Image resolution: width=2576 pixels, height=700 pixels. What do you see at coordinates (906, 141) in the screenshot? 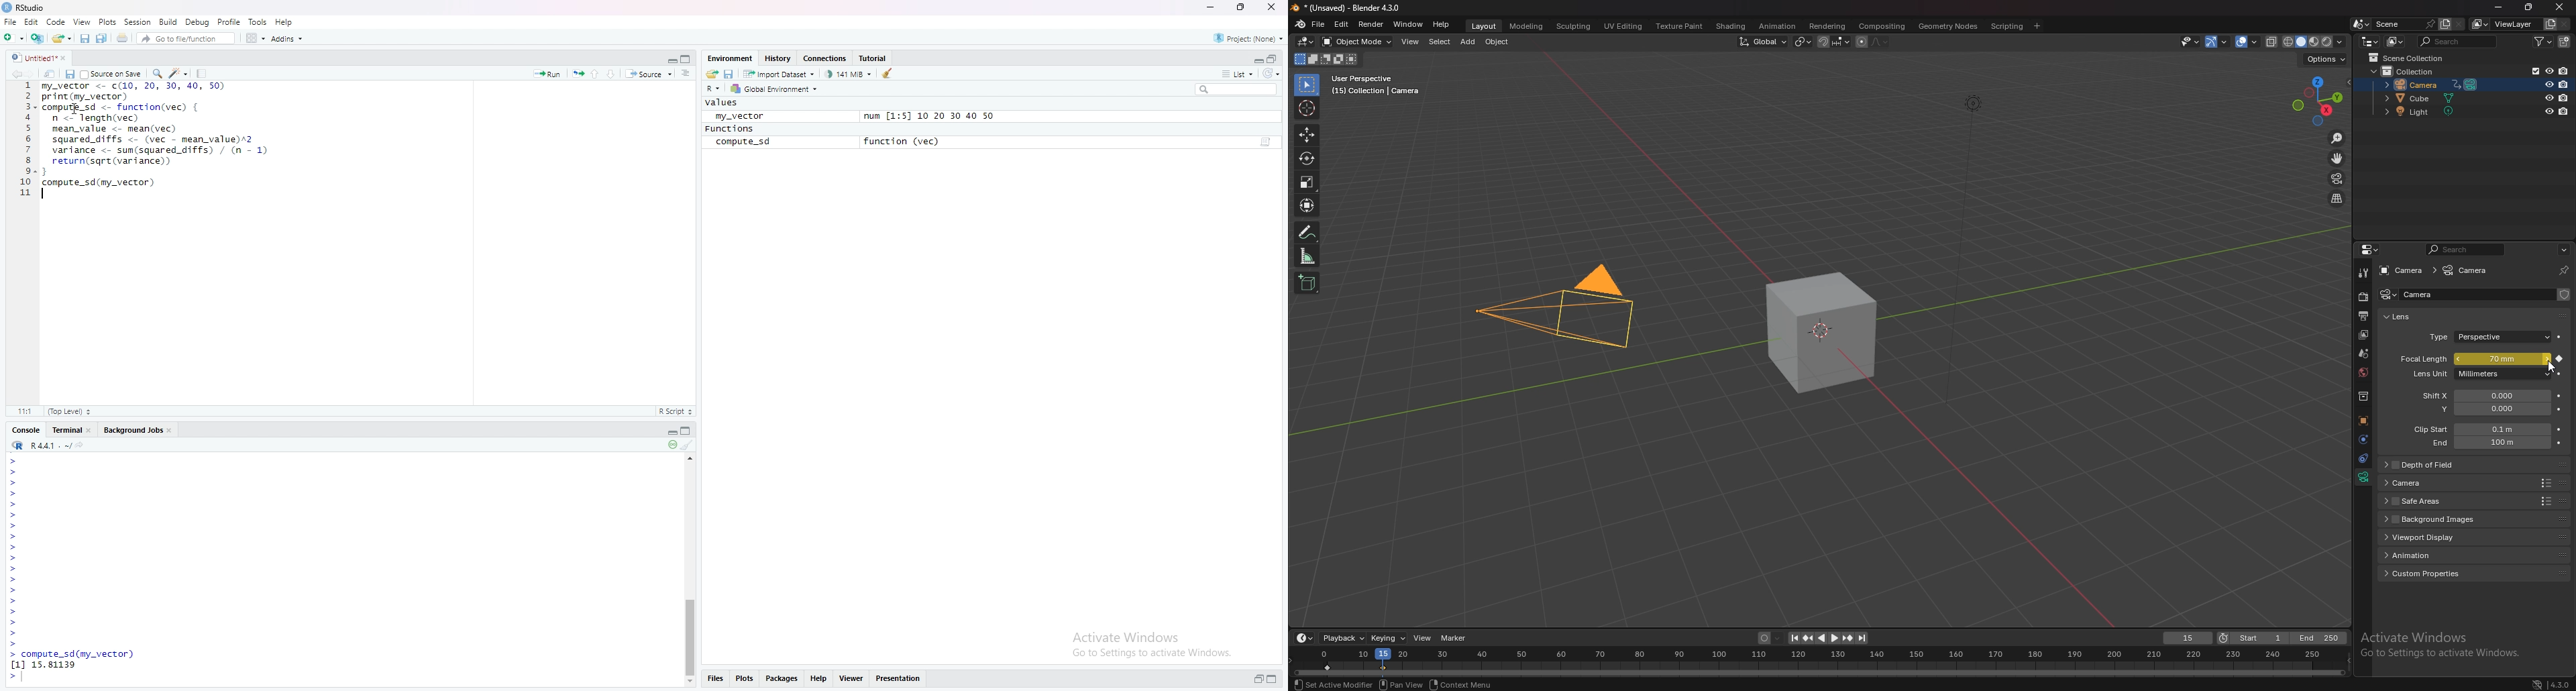
I see `function (vec)` at bounding box center [906, 141].